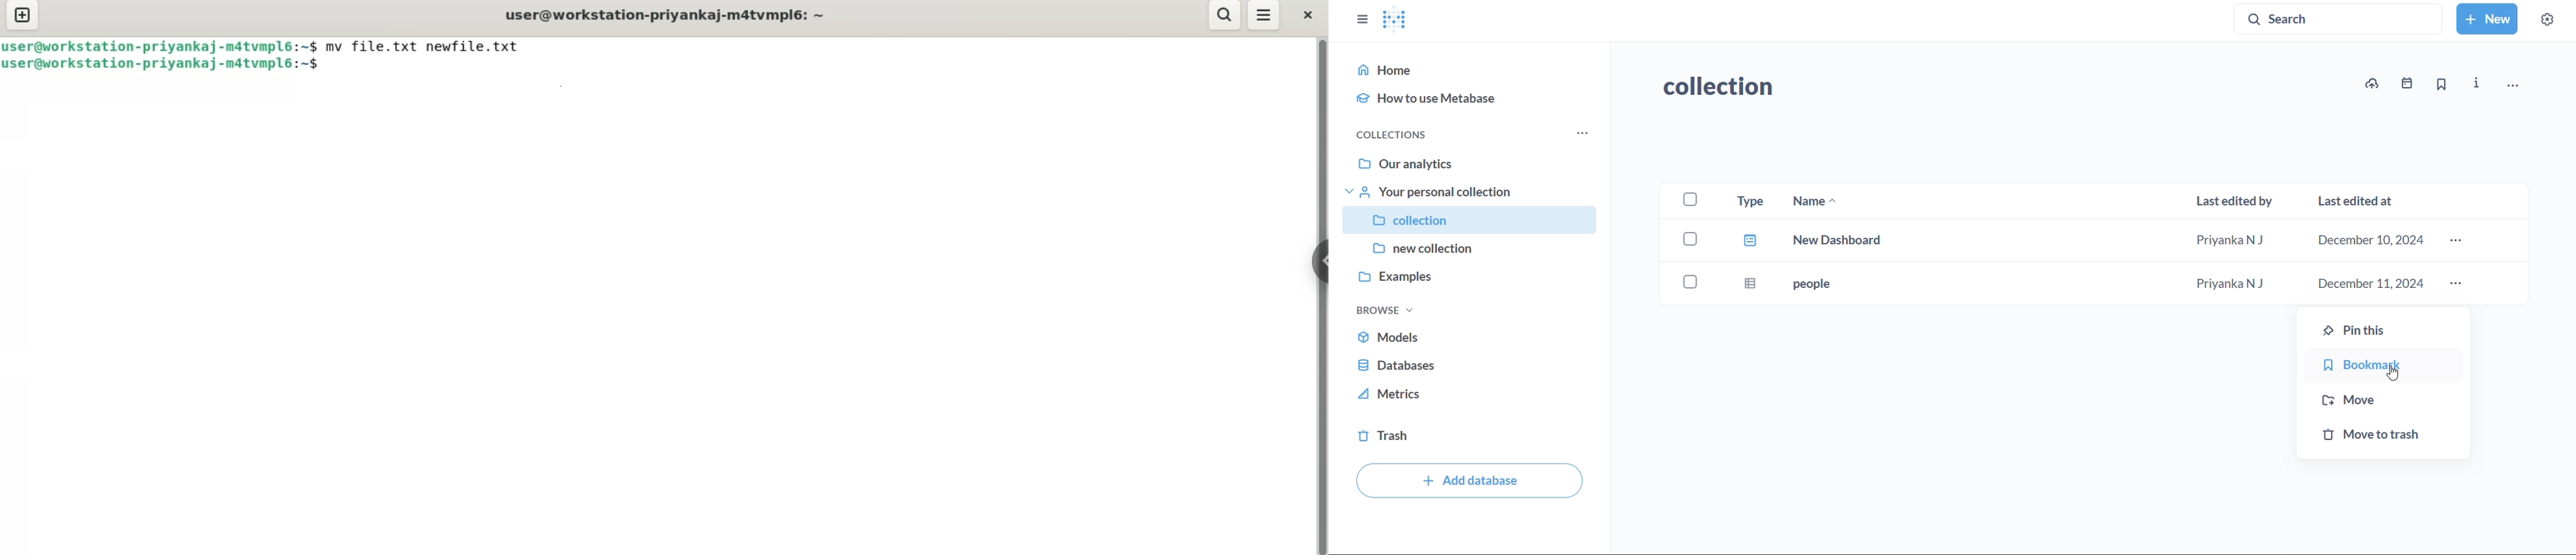 The height and width of the screenshot is (560, 2576). What do you see at coordinates (1403, 133) in the screenshot?
I see `collections` at bounding box center [1403, 133].